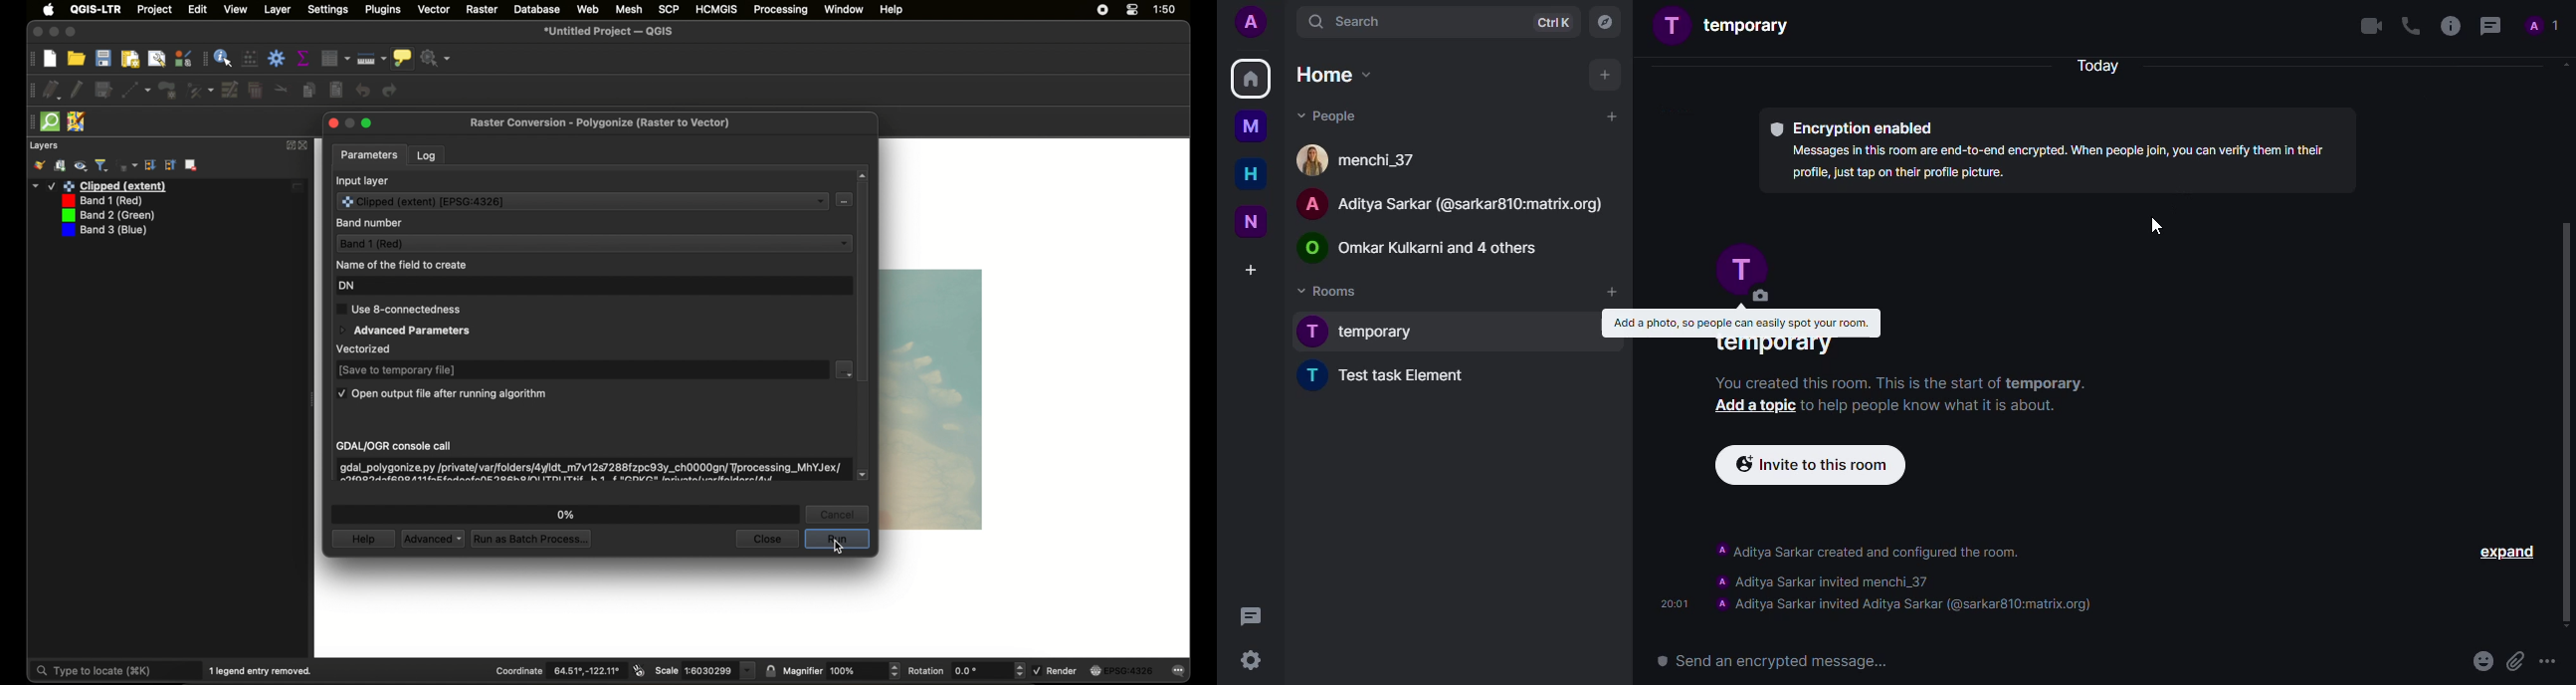 The image size is (2576, 700). Describe the element at coordinates (1819, 581) in the screenshot. I see `contact invited` at that location.